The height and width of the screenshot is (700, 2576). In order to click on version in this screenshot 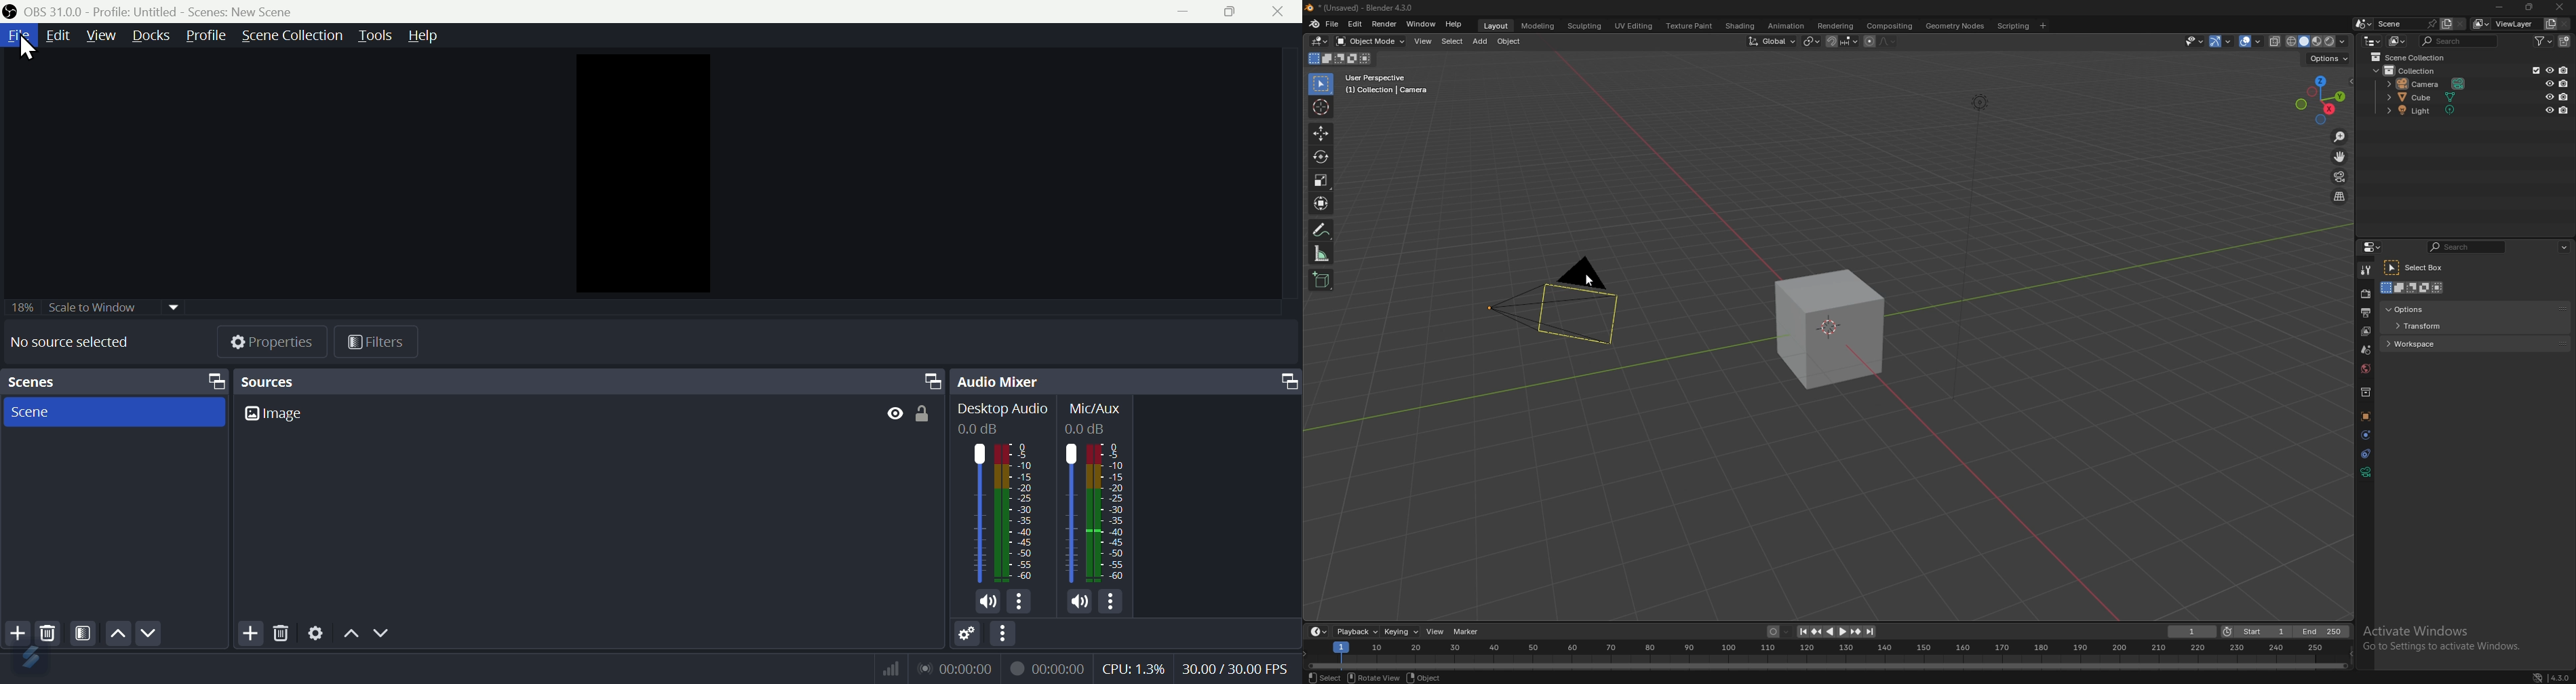, I will do `click(2561, 678)`.